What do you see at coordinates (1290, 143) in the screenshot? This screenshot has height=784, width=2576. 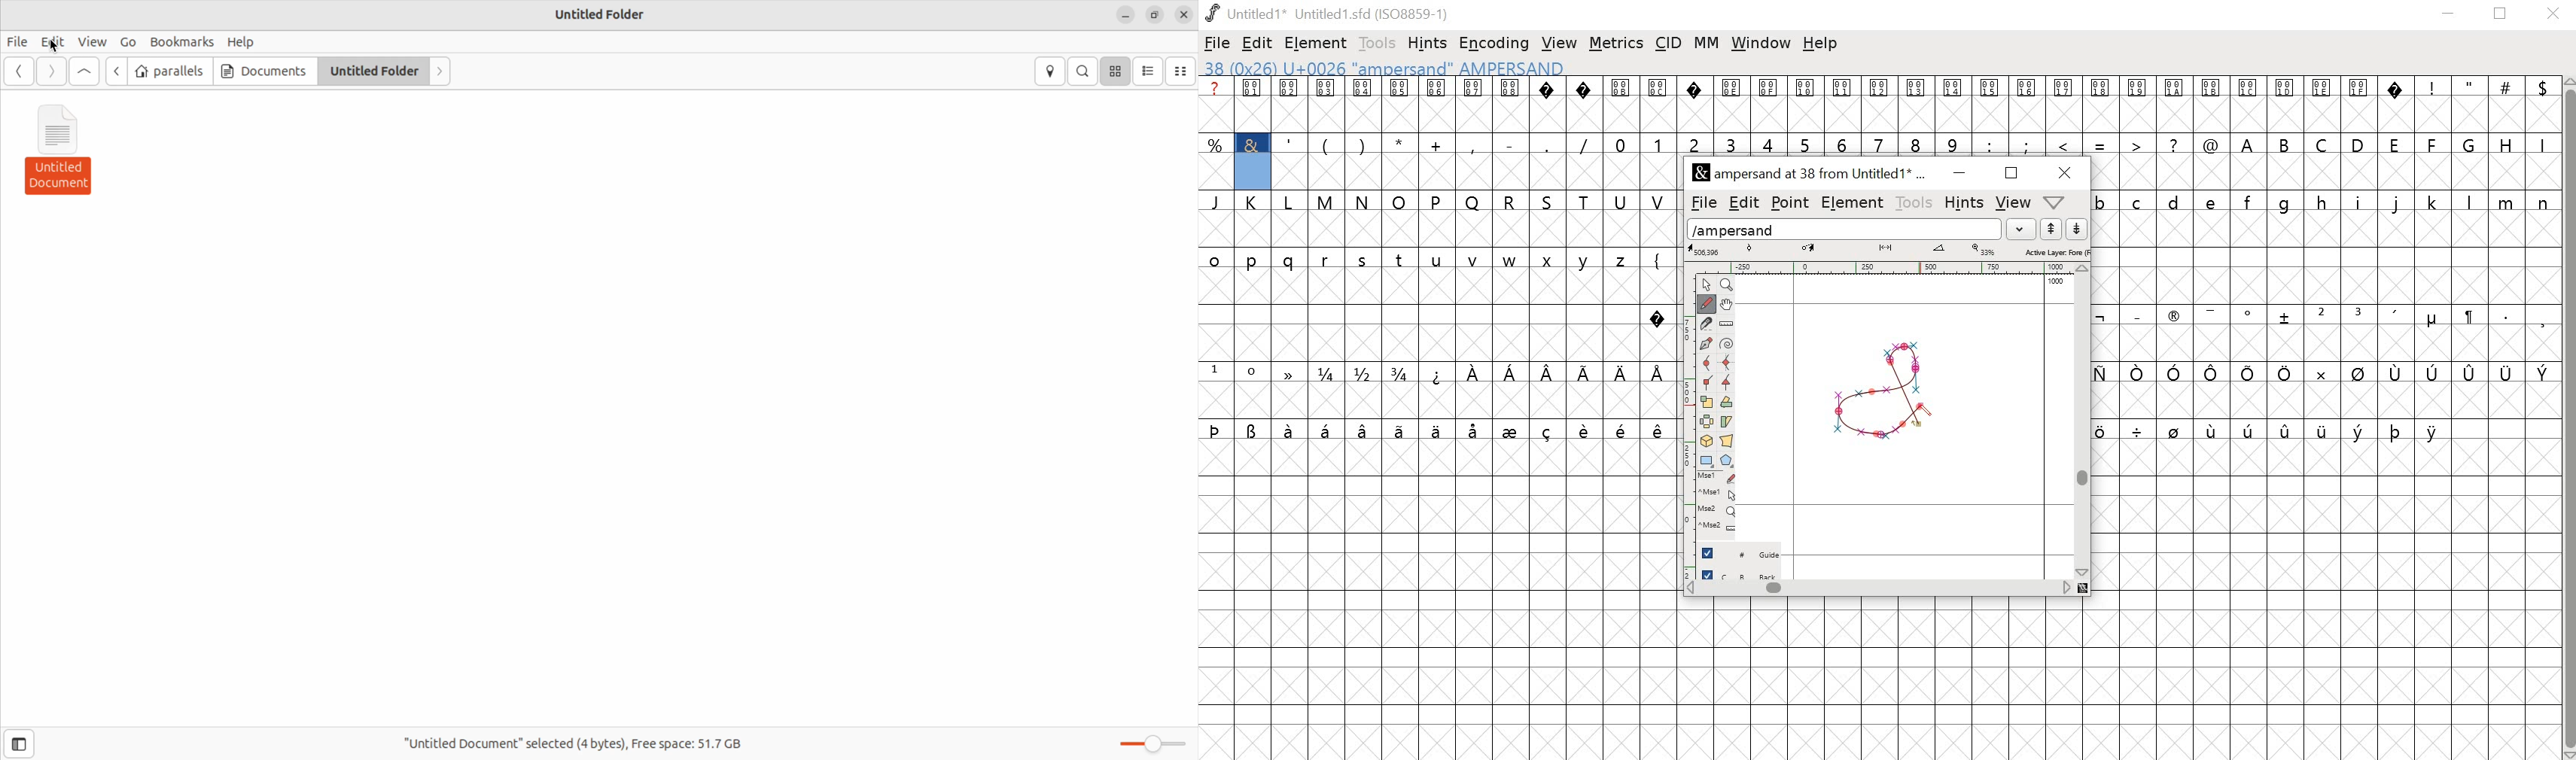 I see `'` at bounding box center [1290, 143].